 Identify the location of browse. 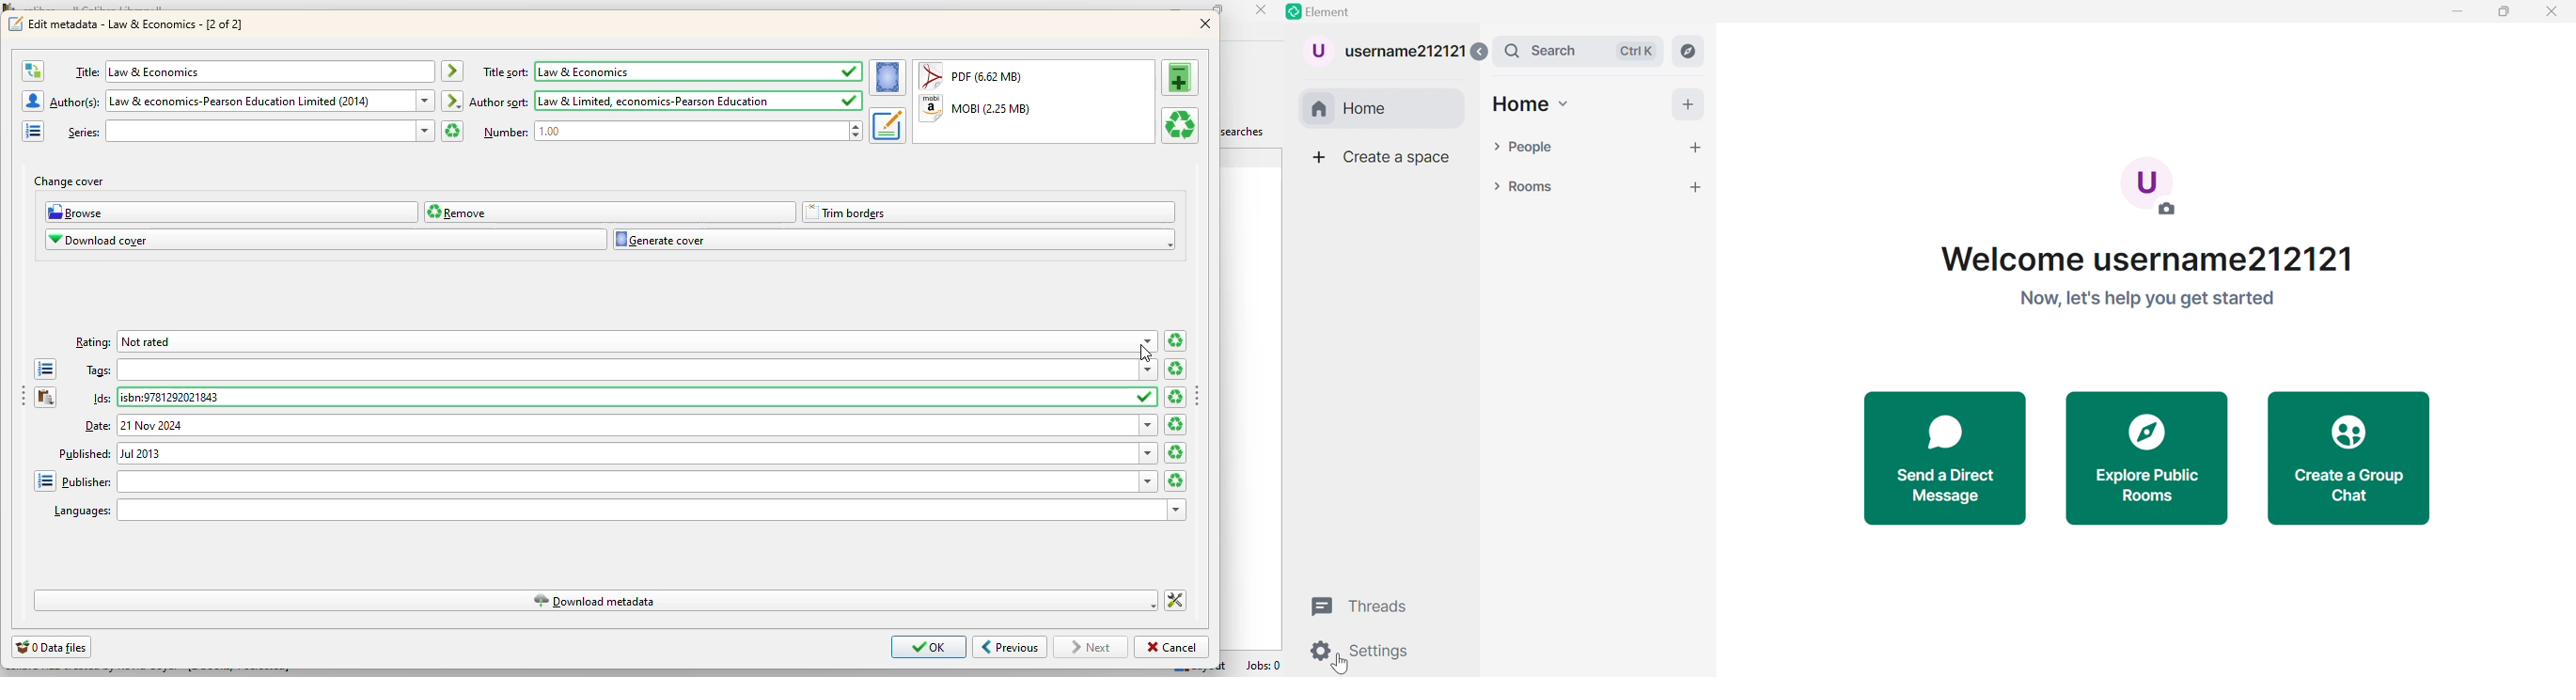
(232, 213).